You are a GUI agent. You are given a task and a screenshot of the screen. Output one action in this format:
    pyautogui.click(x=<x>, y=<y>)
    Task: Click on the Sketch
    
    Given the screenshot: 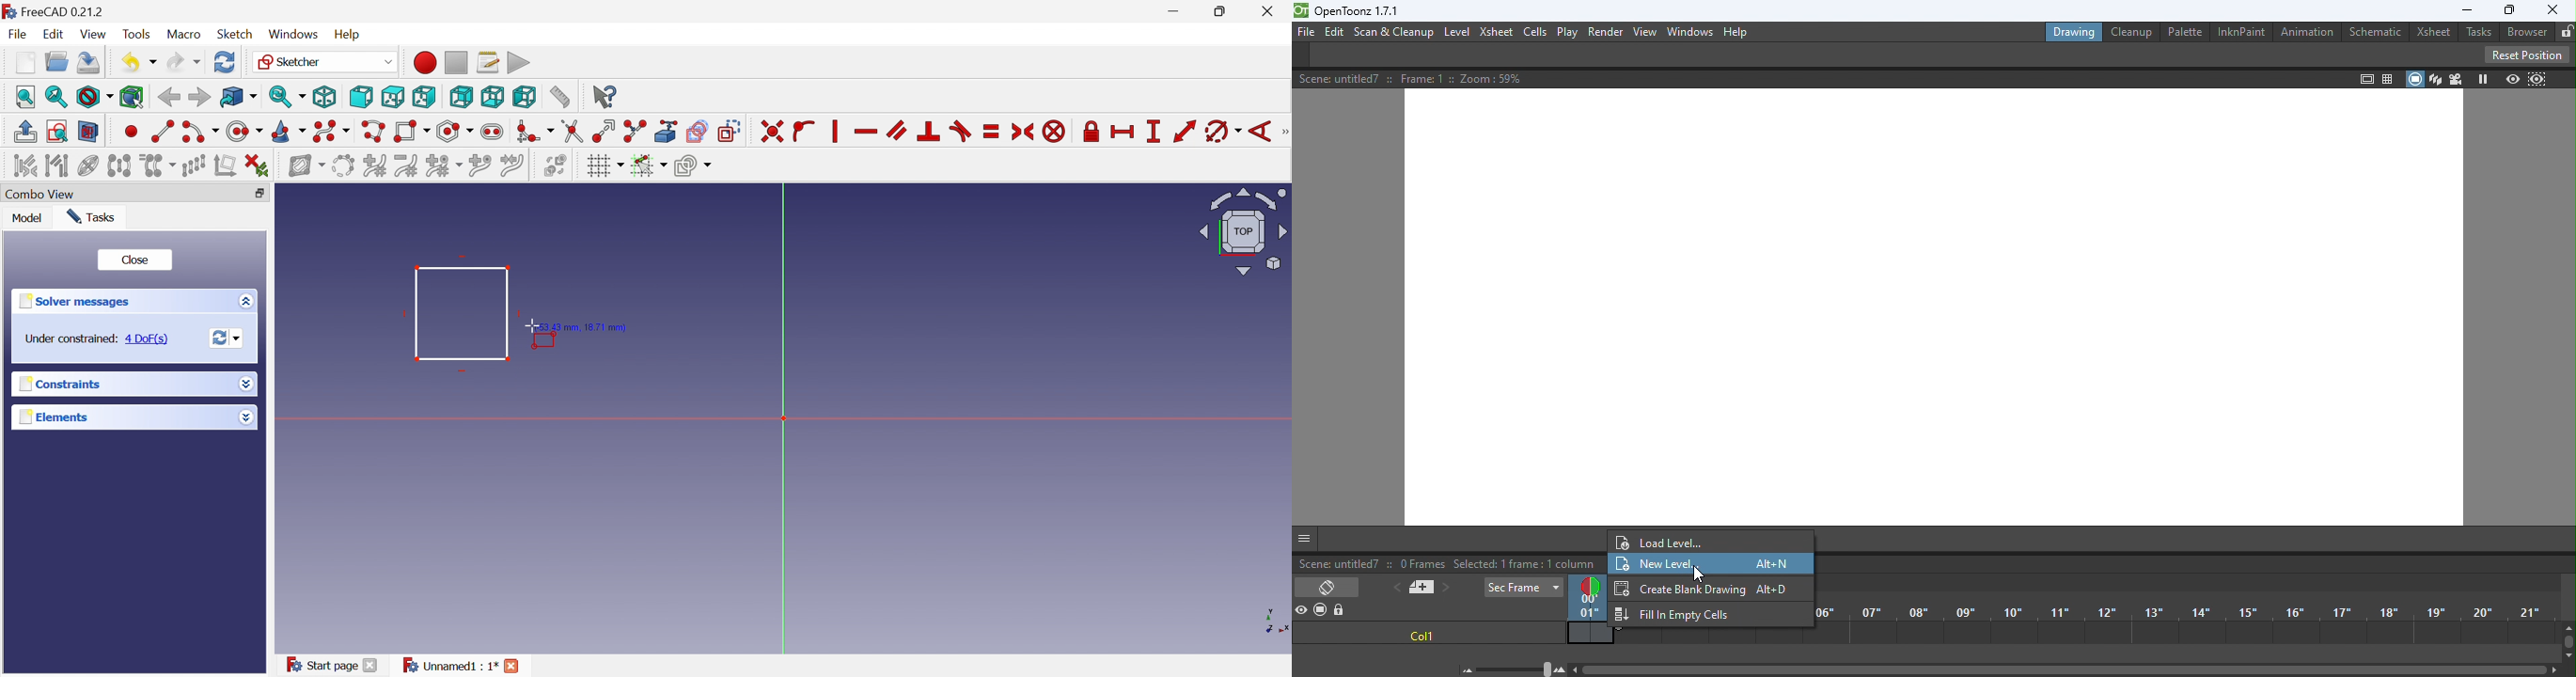 What is the action you would take?
    pyautogui.click(x=235, y=34)
    